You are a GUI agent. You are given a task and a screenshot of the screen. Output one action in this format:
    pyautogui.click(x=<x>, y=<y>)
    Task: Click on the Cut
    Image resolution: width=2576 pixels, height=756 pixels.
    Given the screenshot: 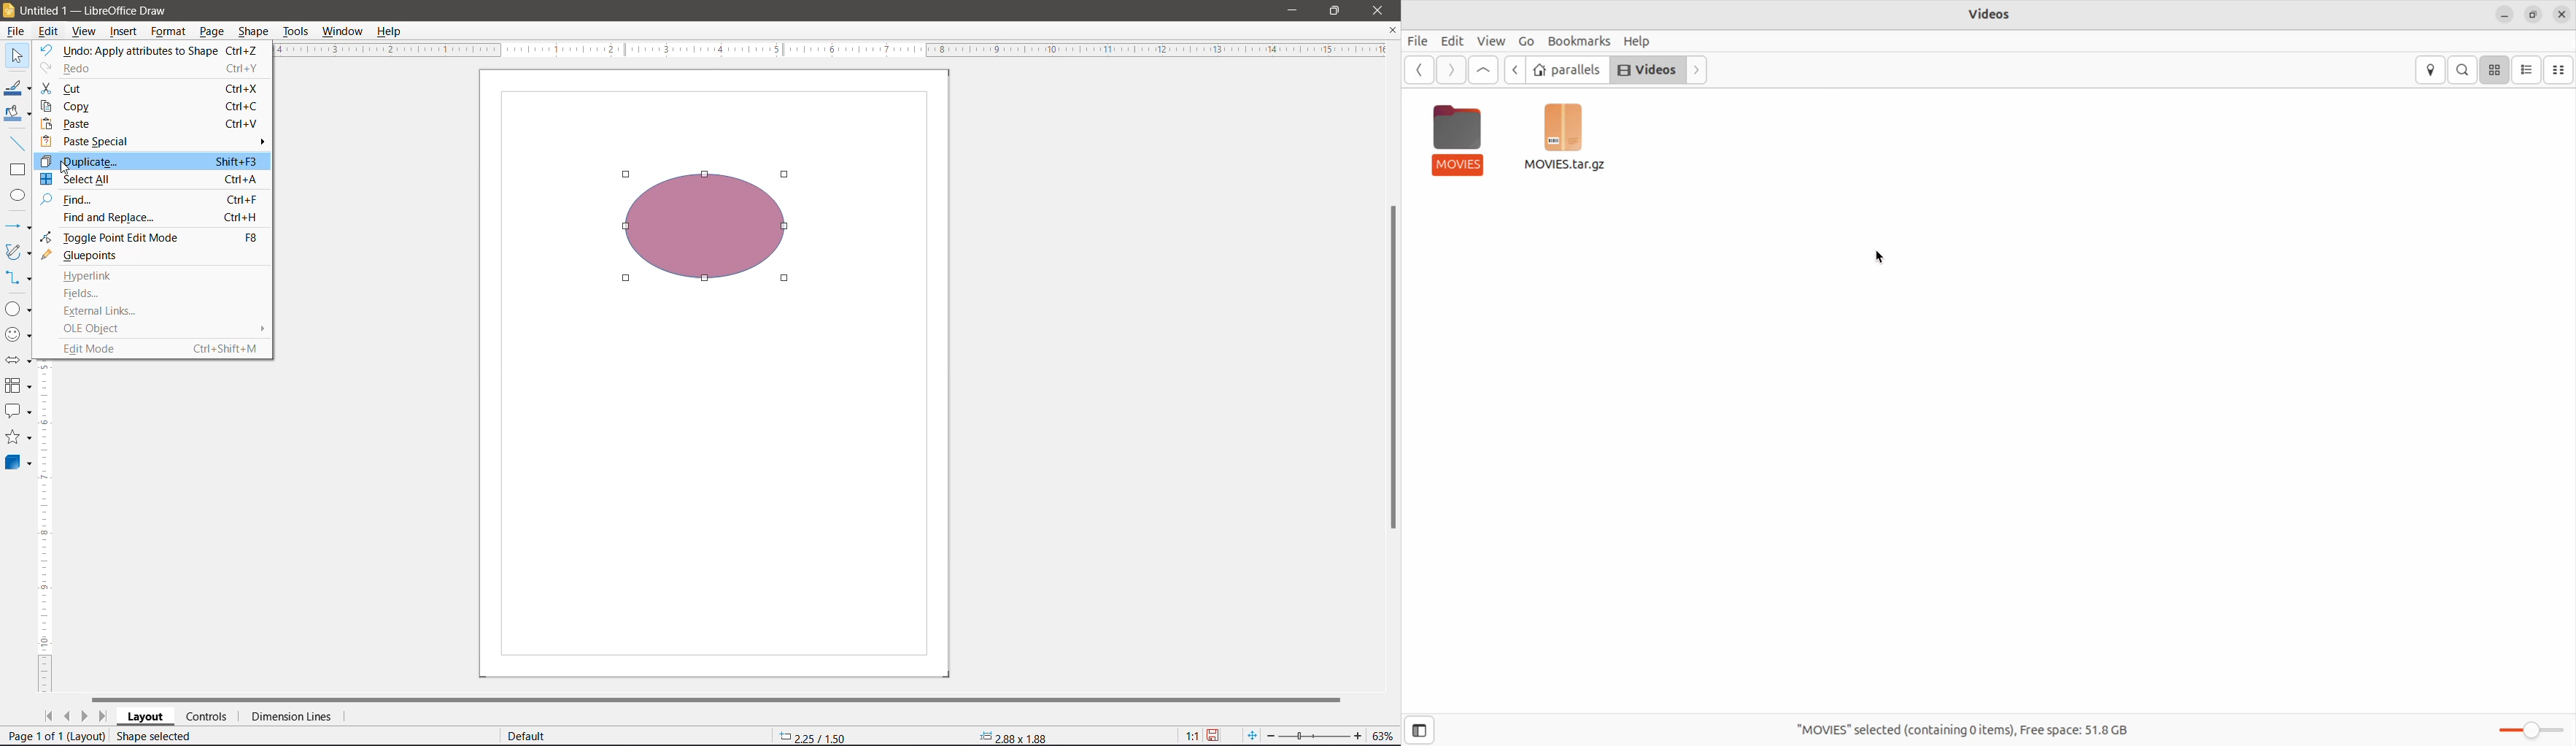 What is the action you would take?
    pyautogui.click(x=150, y=88)
    